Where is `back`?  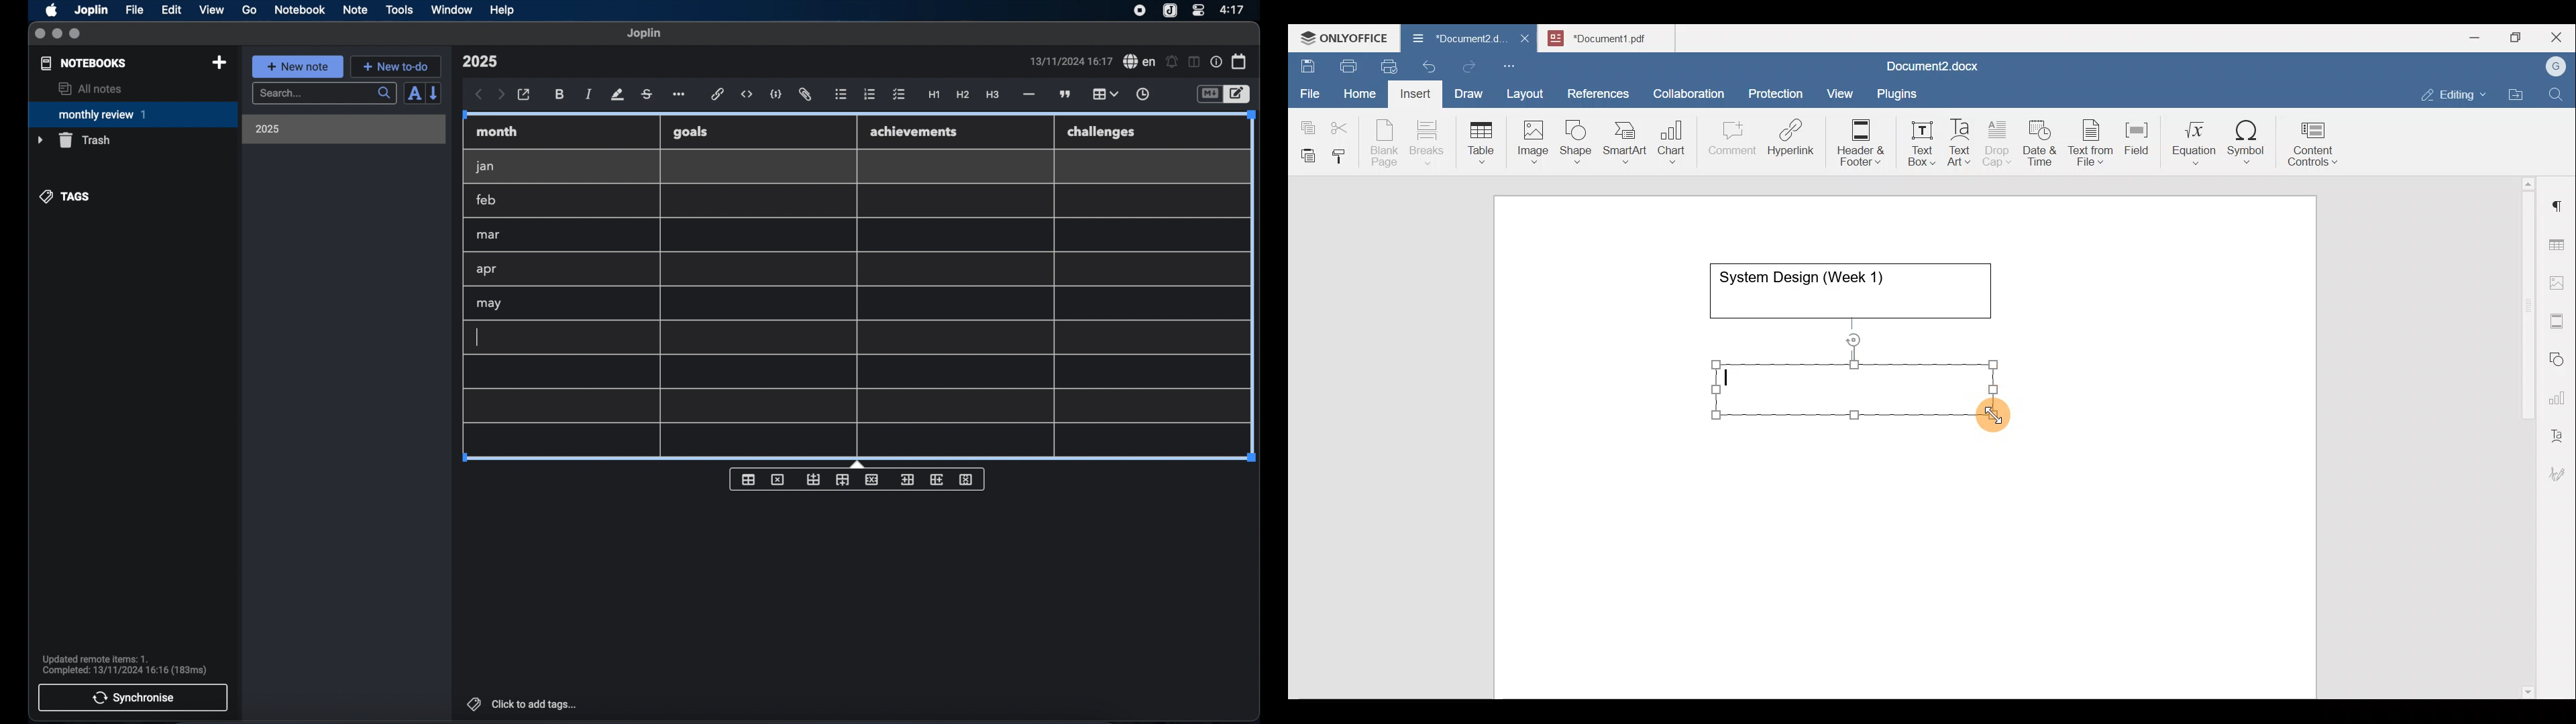
back is located at coordinates (479, 95).